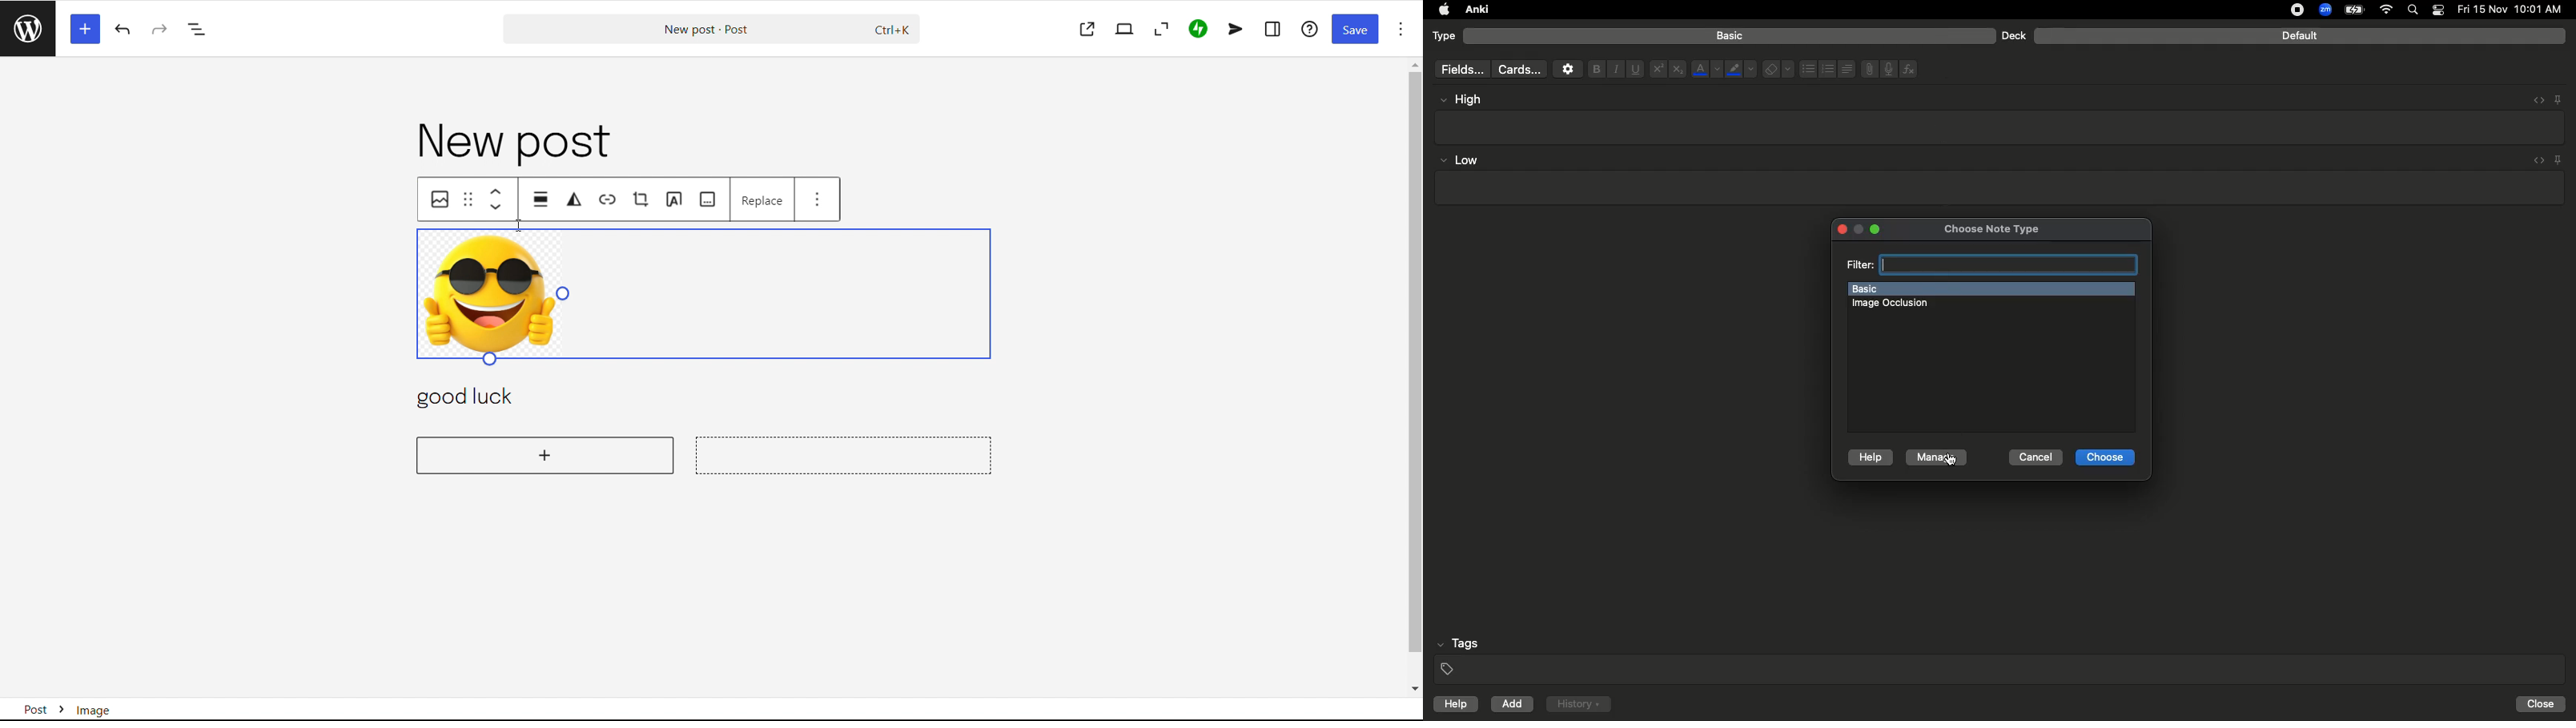 Image resolution: width=2576 pixels, height=728 pixels. Describe the element at coordinates (1840, 228) in the screenshot. I see `Close` at that location.